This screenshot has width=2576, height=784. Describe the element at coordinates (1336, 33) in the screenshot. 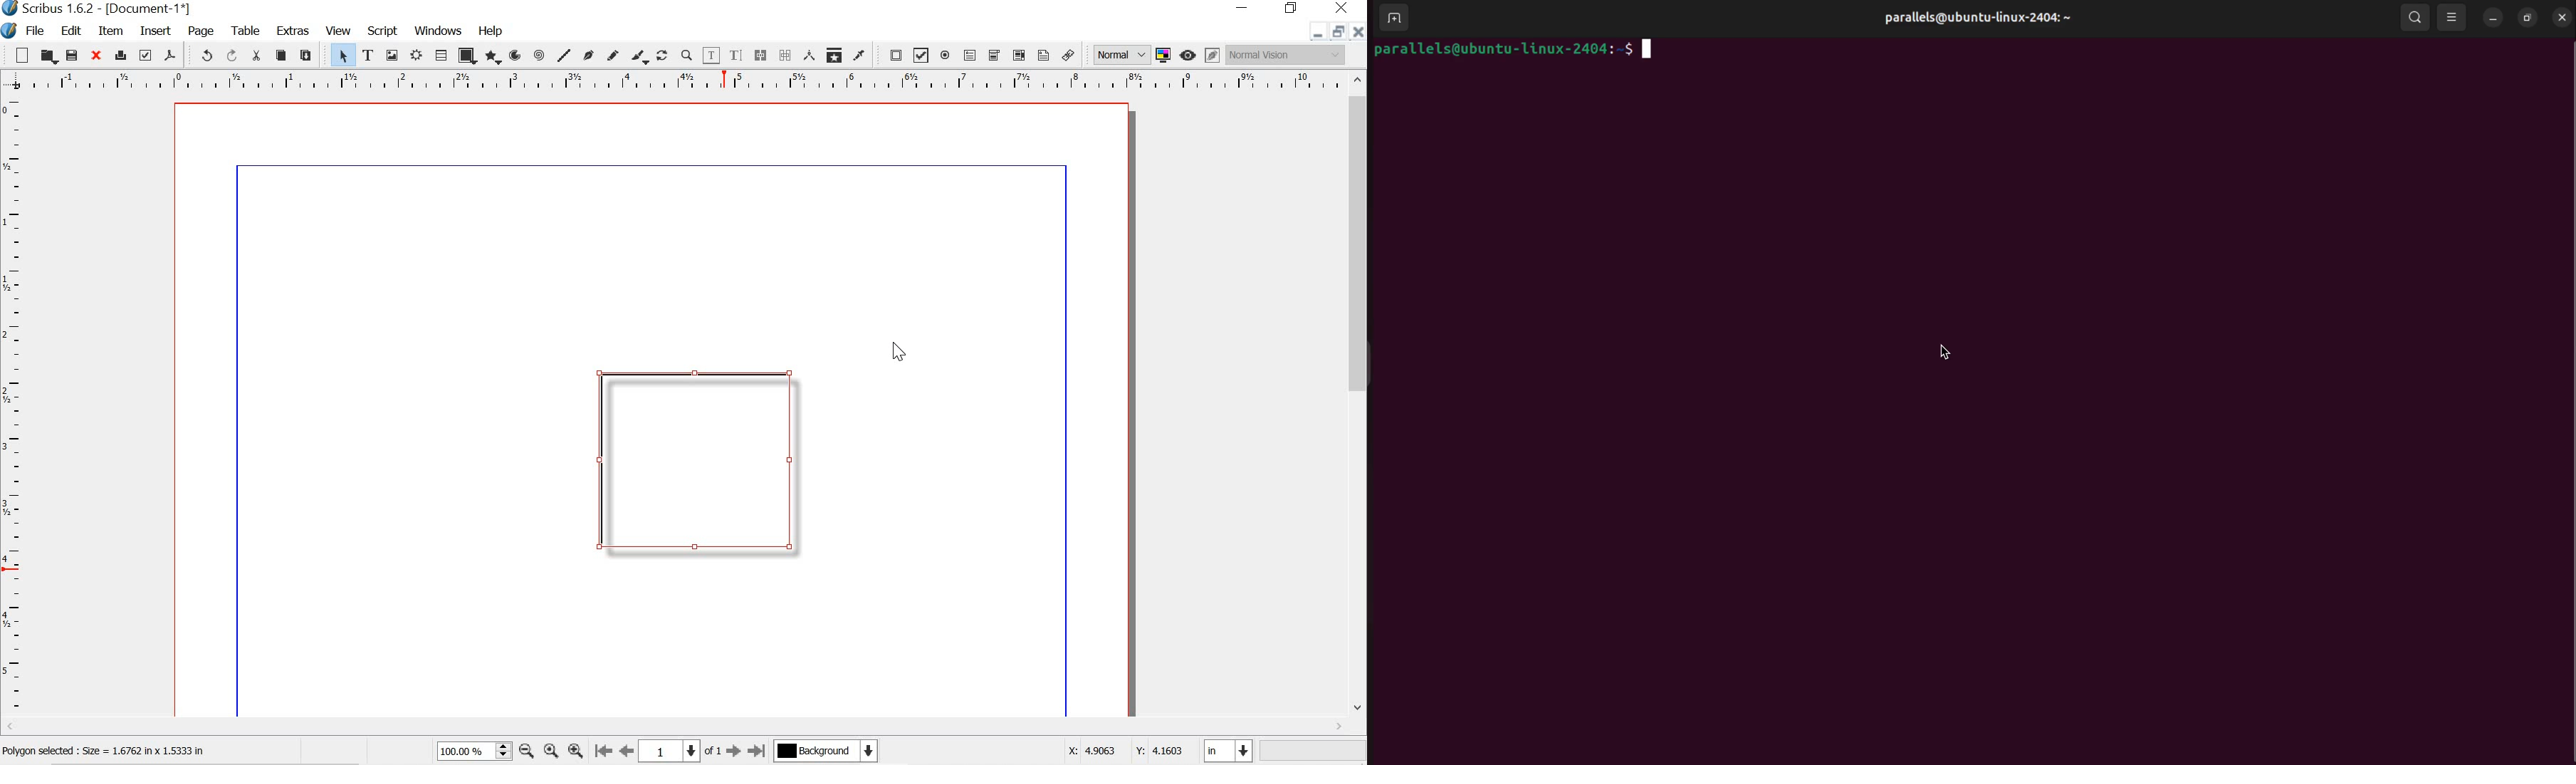

I see `RESTORE DOWN` at that location.